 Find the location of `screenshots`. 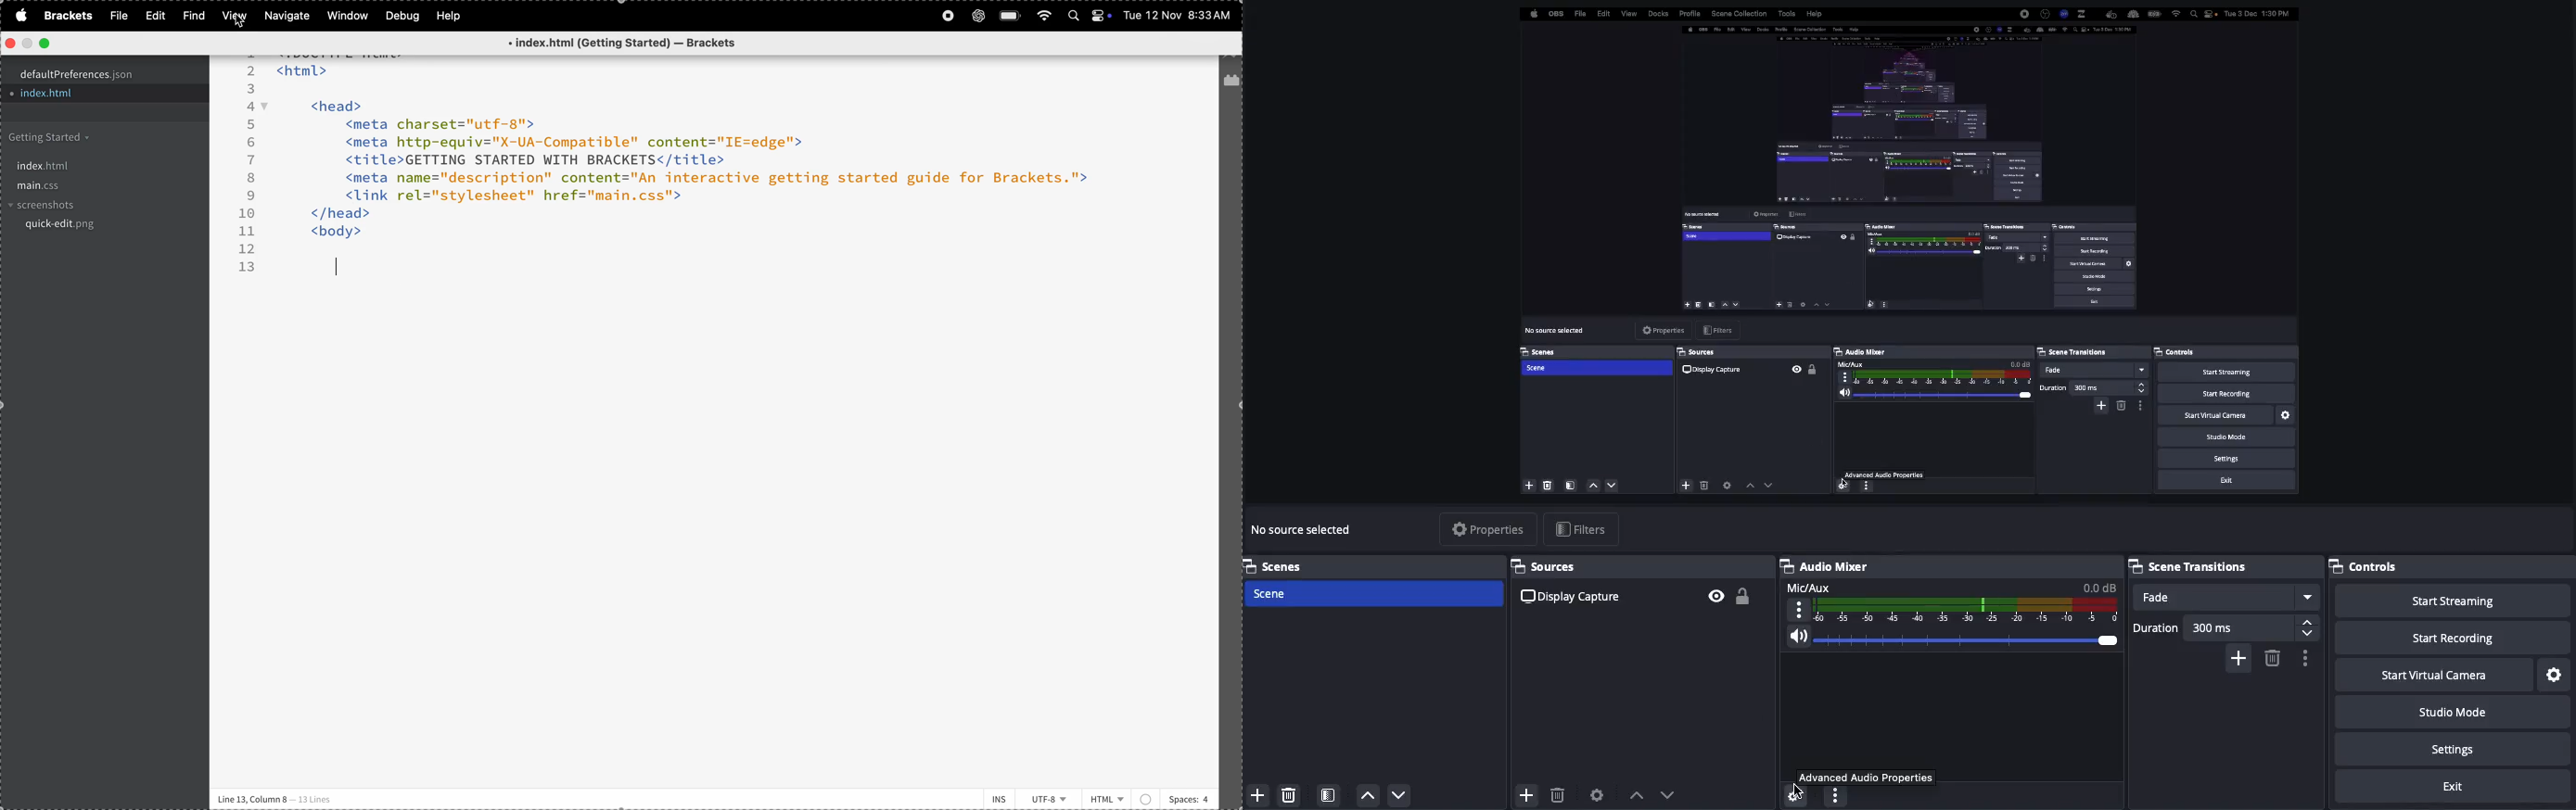

screenshots is located at coordinates (94, 206).